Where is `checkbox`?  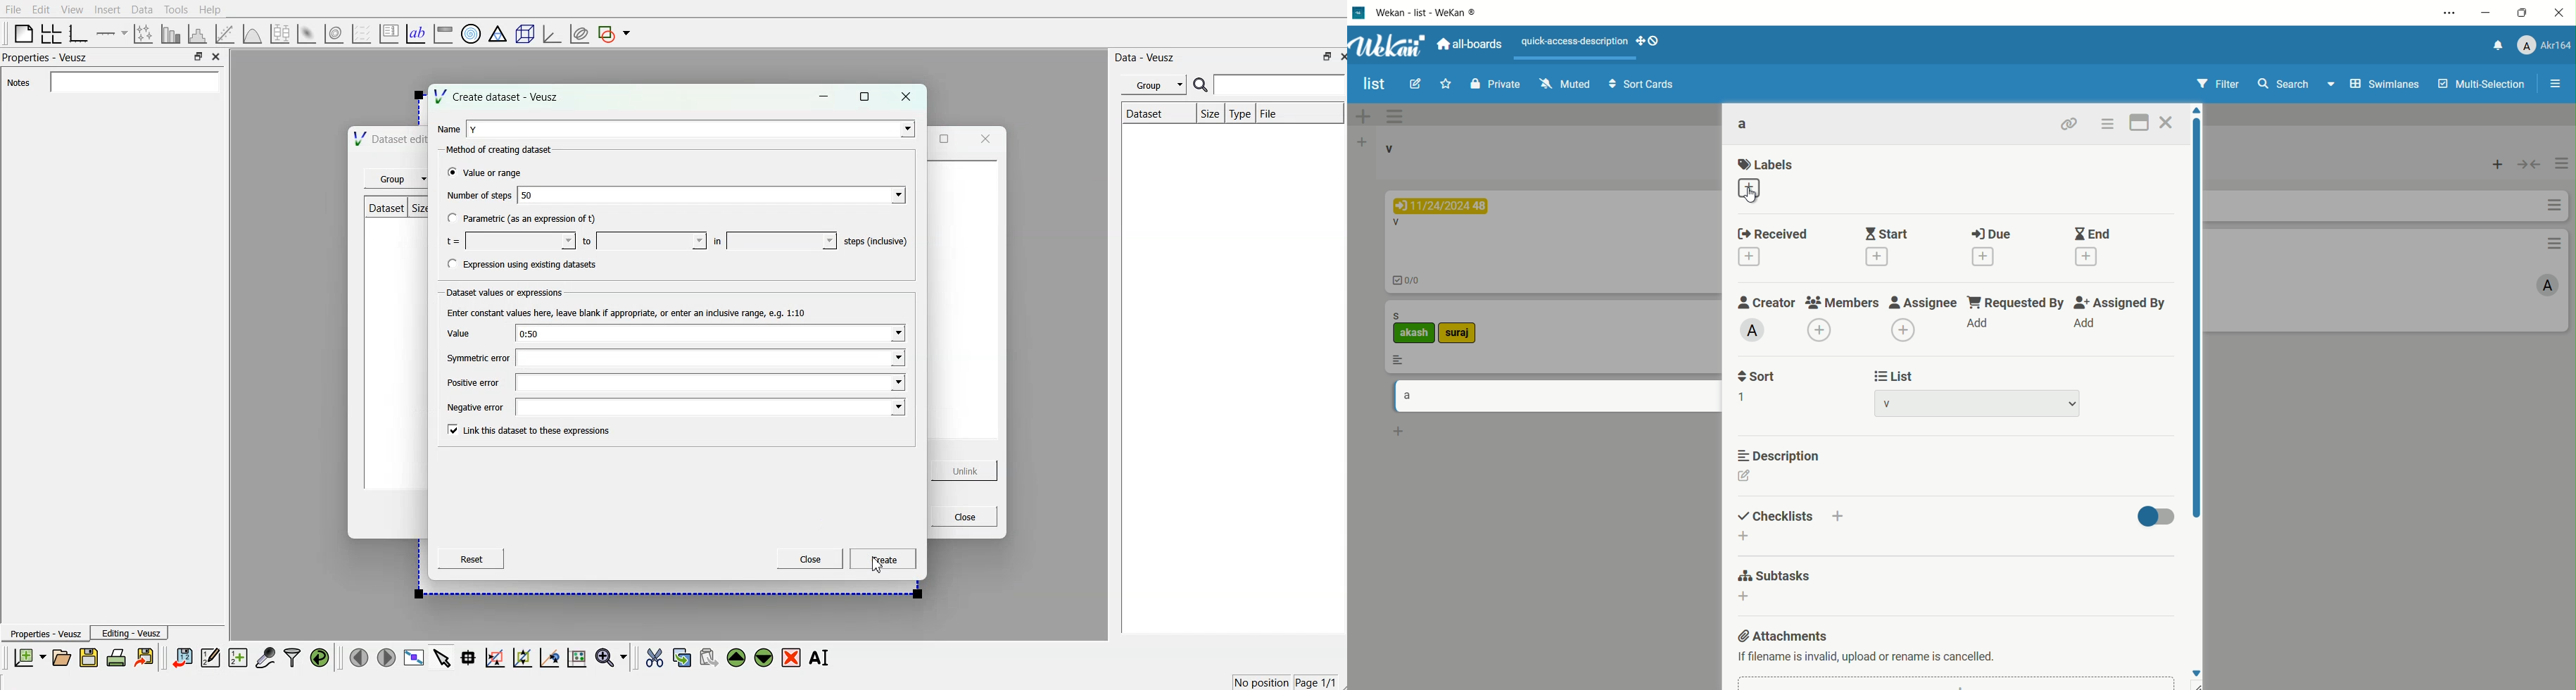 checkbox is located at coordinates (449, 172).